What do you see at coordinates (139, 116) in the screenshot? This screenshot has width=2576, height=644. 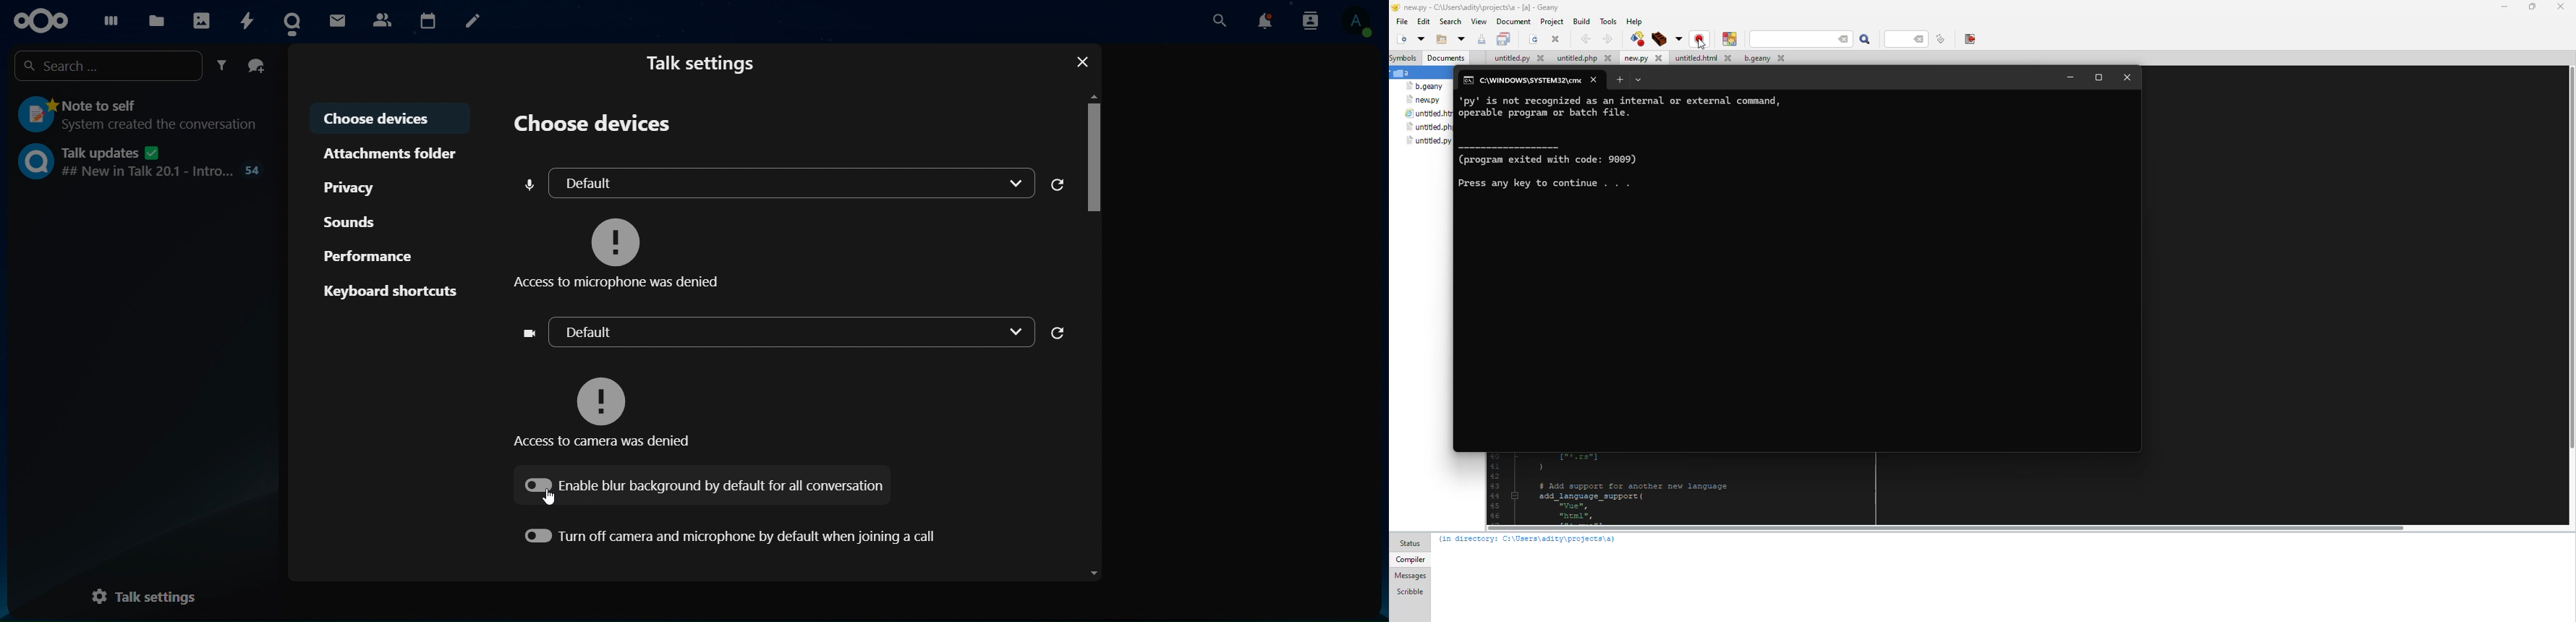 I see `note to self` at bounding box center [139, 116].